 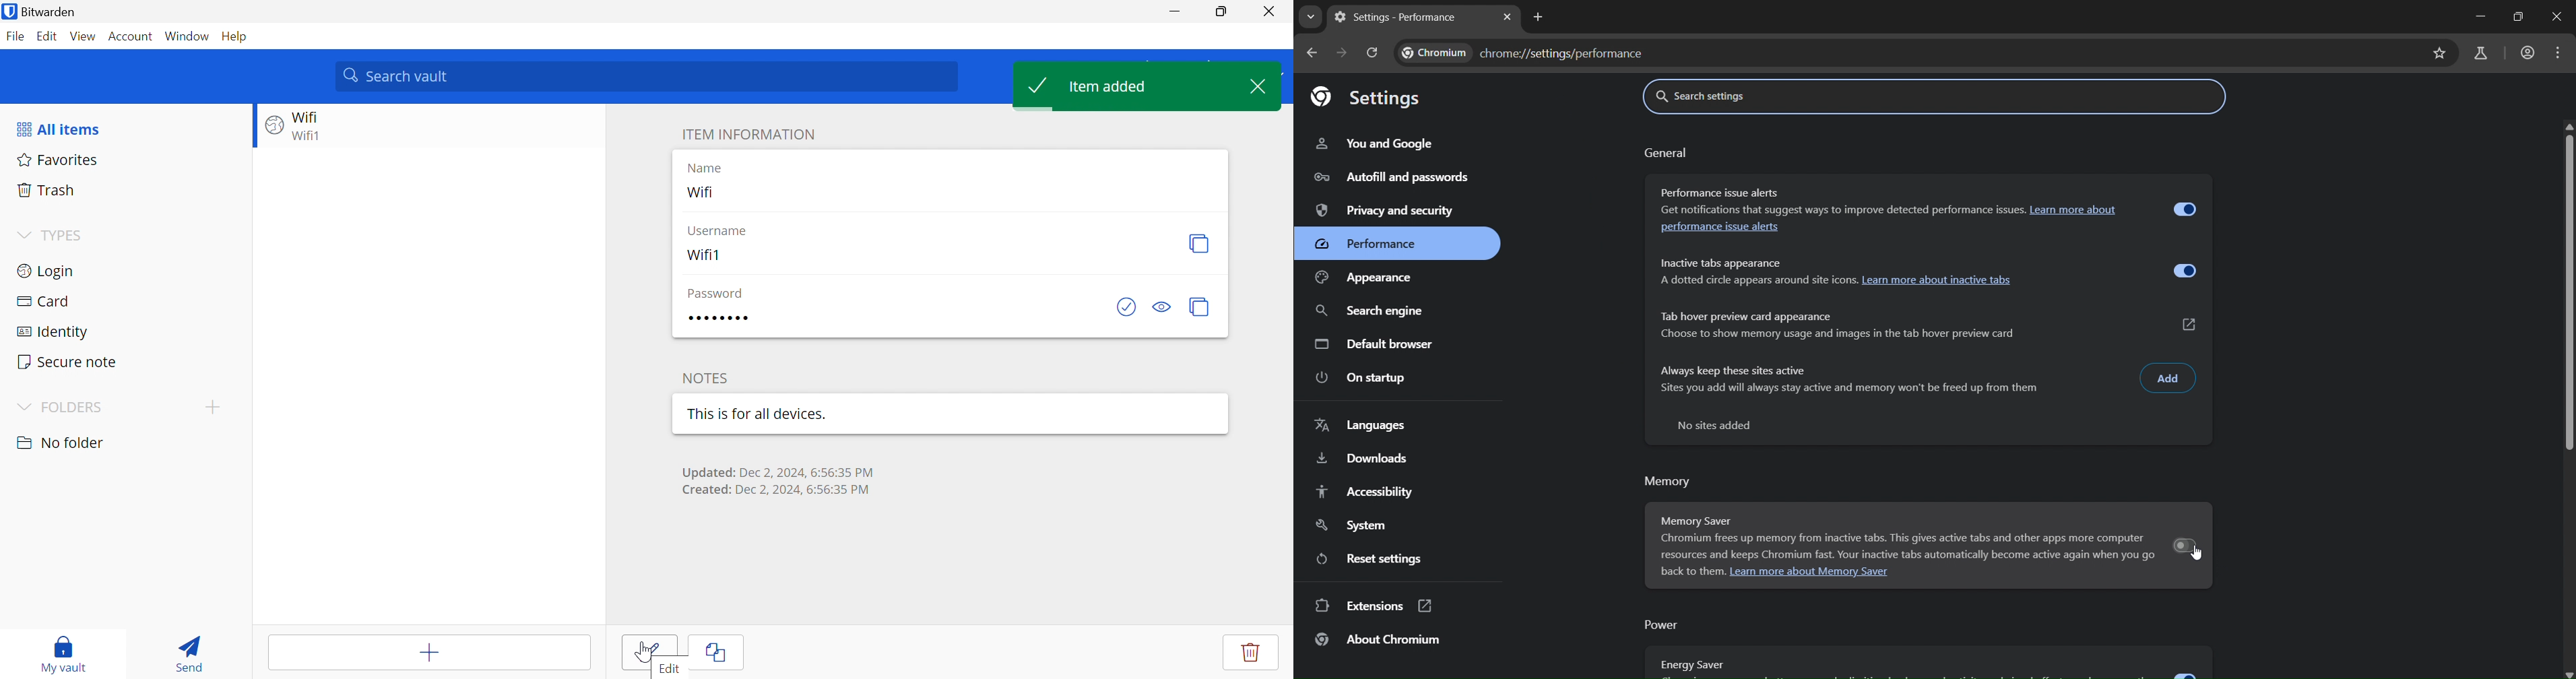 I want to click on NOTES, so click(x=707, y=375).